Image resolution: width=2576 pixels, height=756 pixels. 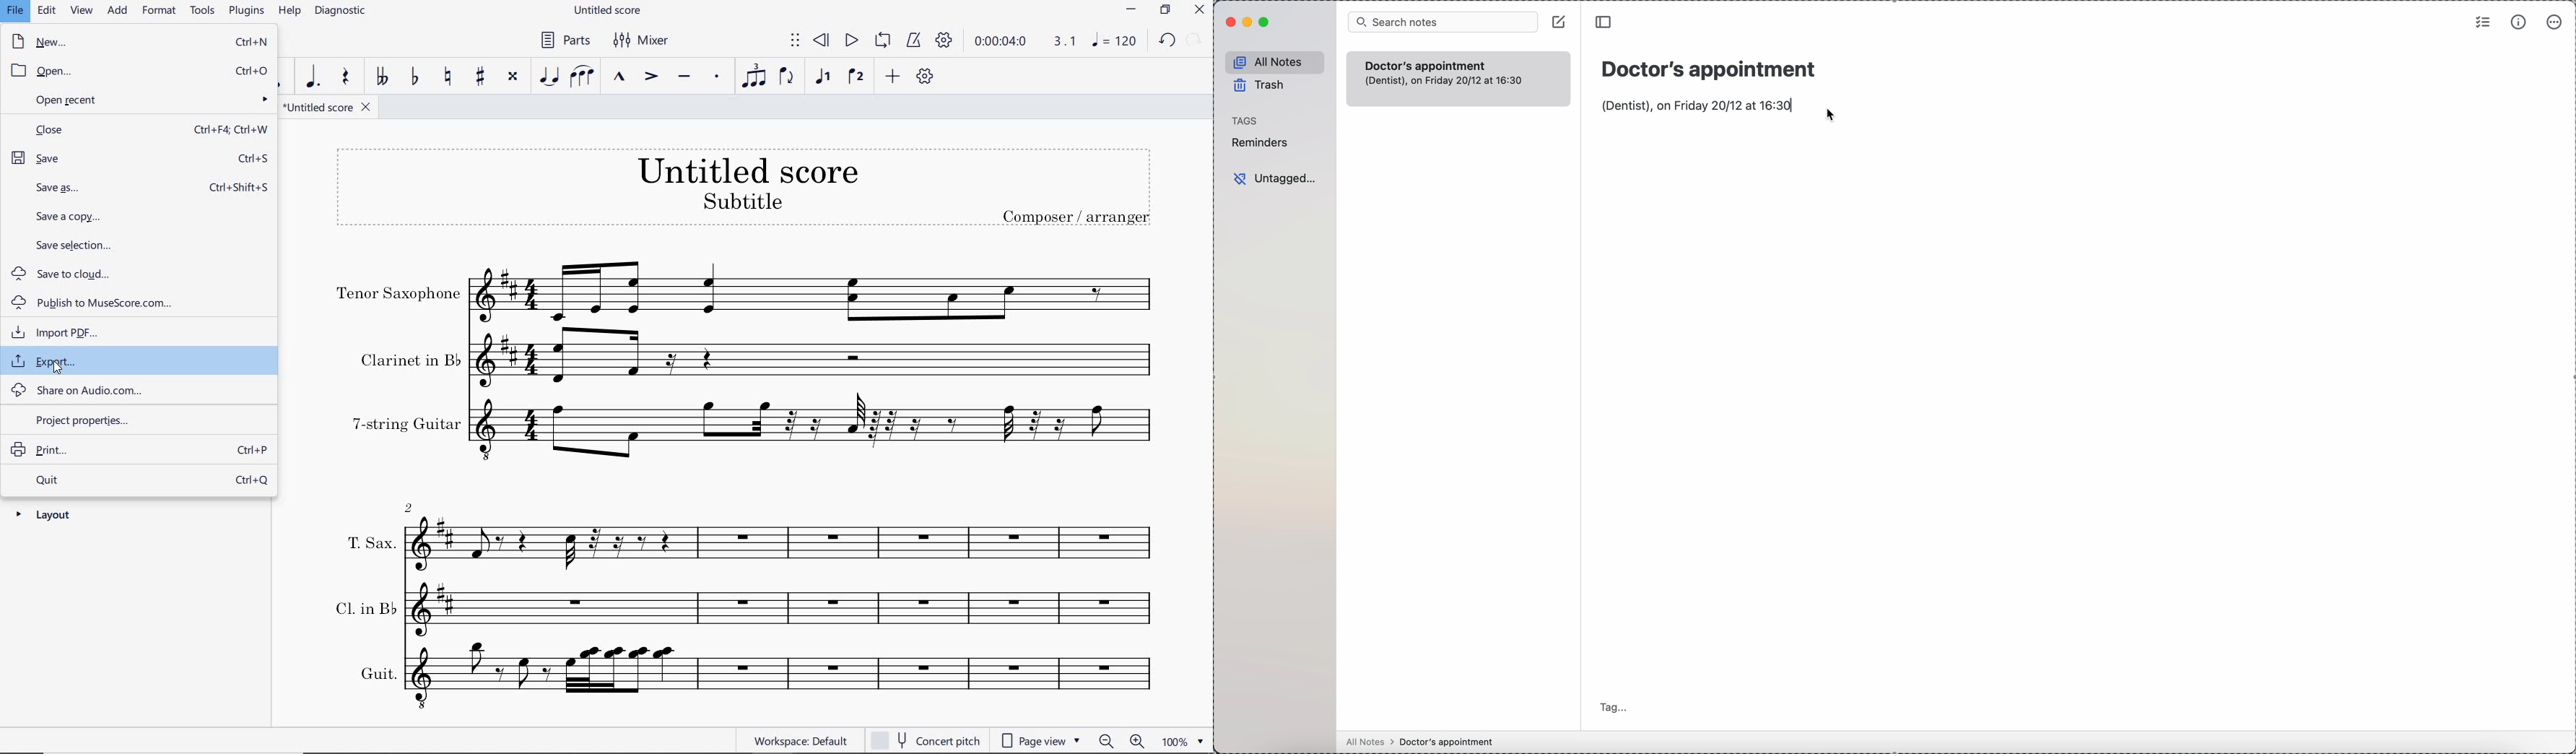 What do you see at coordinates (1696, 105) in the screenshot?
I see `body text: dentist on friday 20/12 at 16:30` at bounding box center [1696, 105].